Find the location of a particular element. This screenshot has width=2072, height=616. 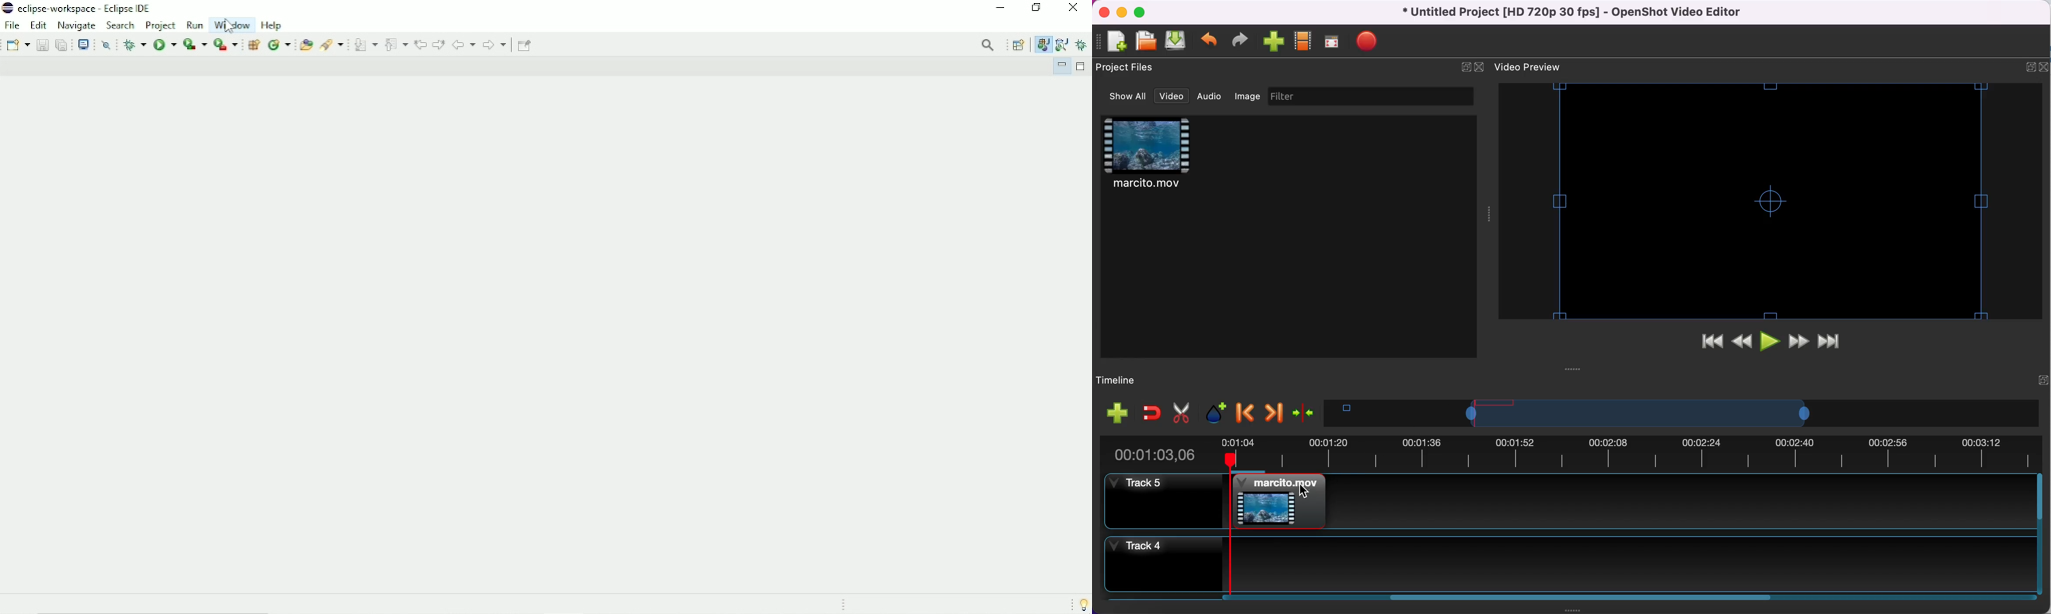

choose profile is located at coordinates (1303, 42).